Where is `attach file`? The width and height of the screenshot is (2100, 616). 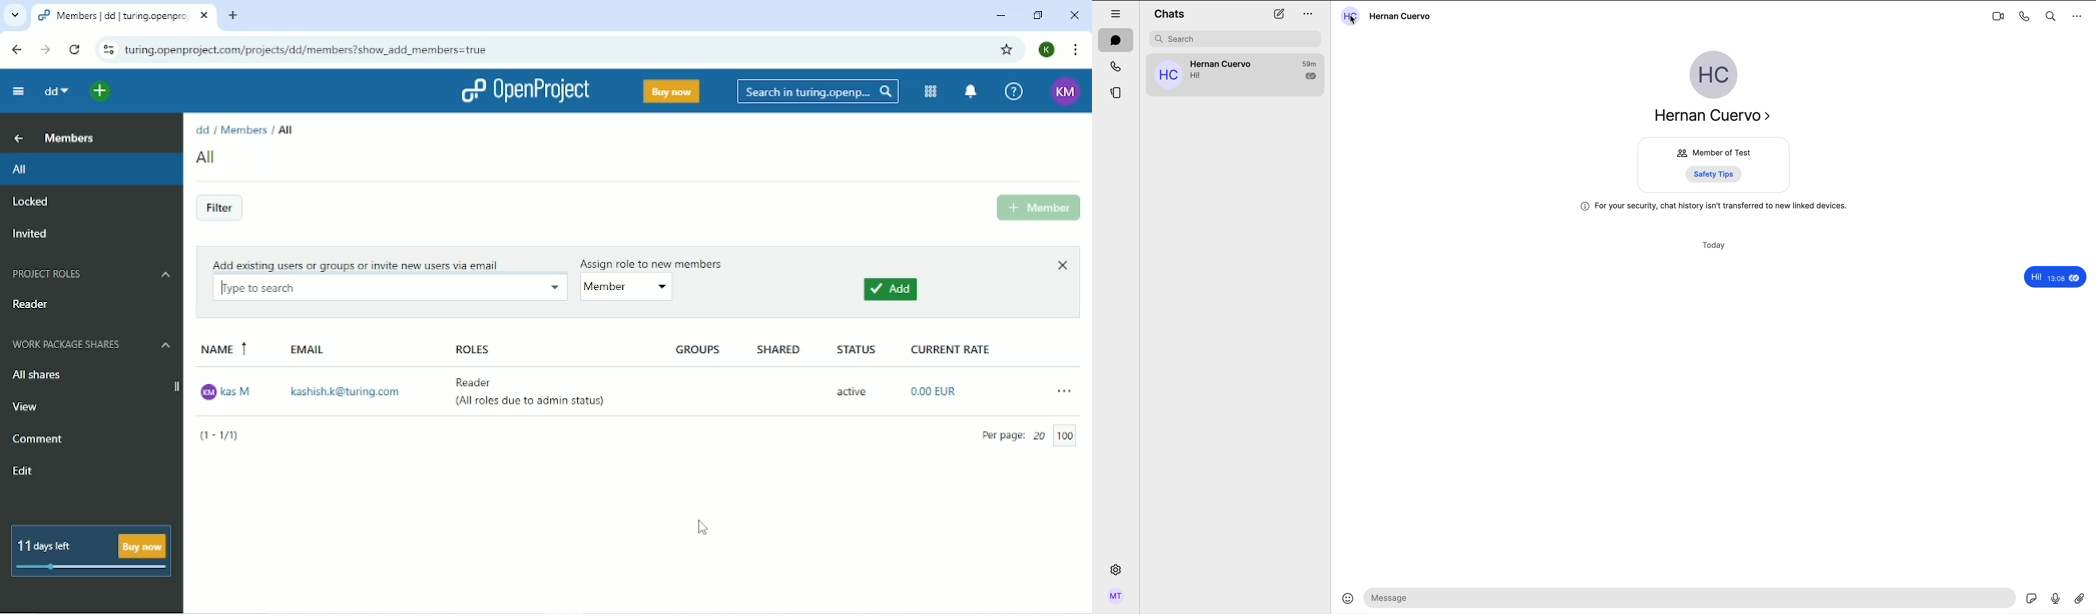
attach file is located at coordinates (2080, 601).